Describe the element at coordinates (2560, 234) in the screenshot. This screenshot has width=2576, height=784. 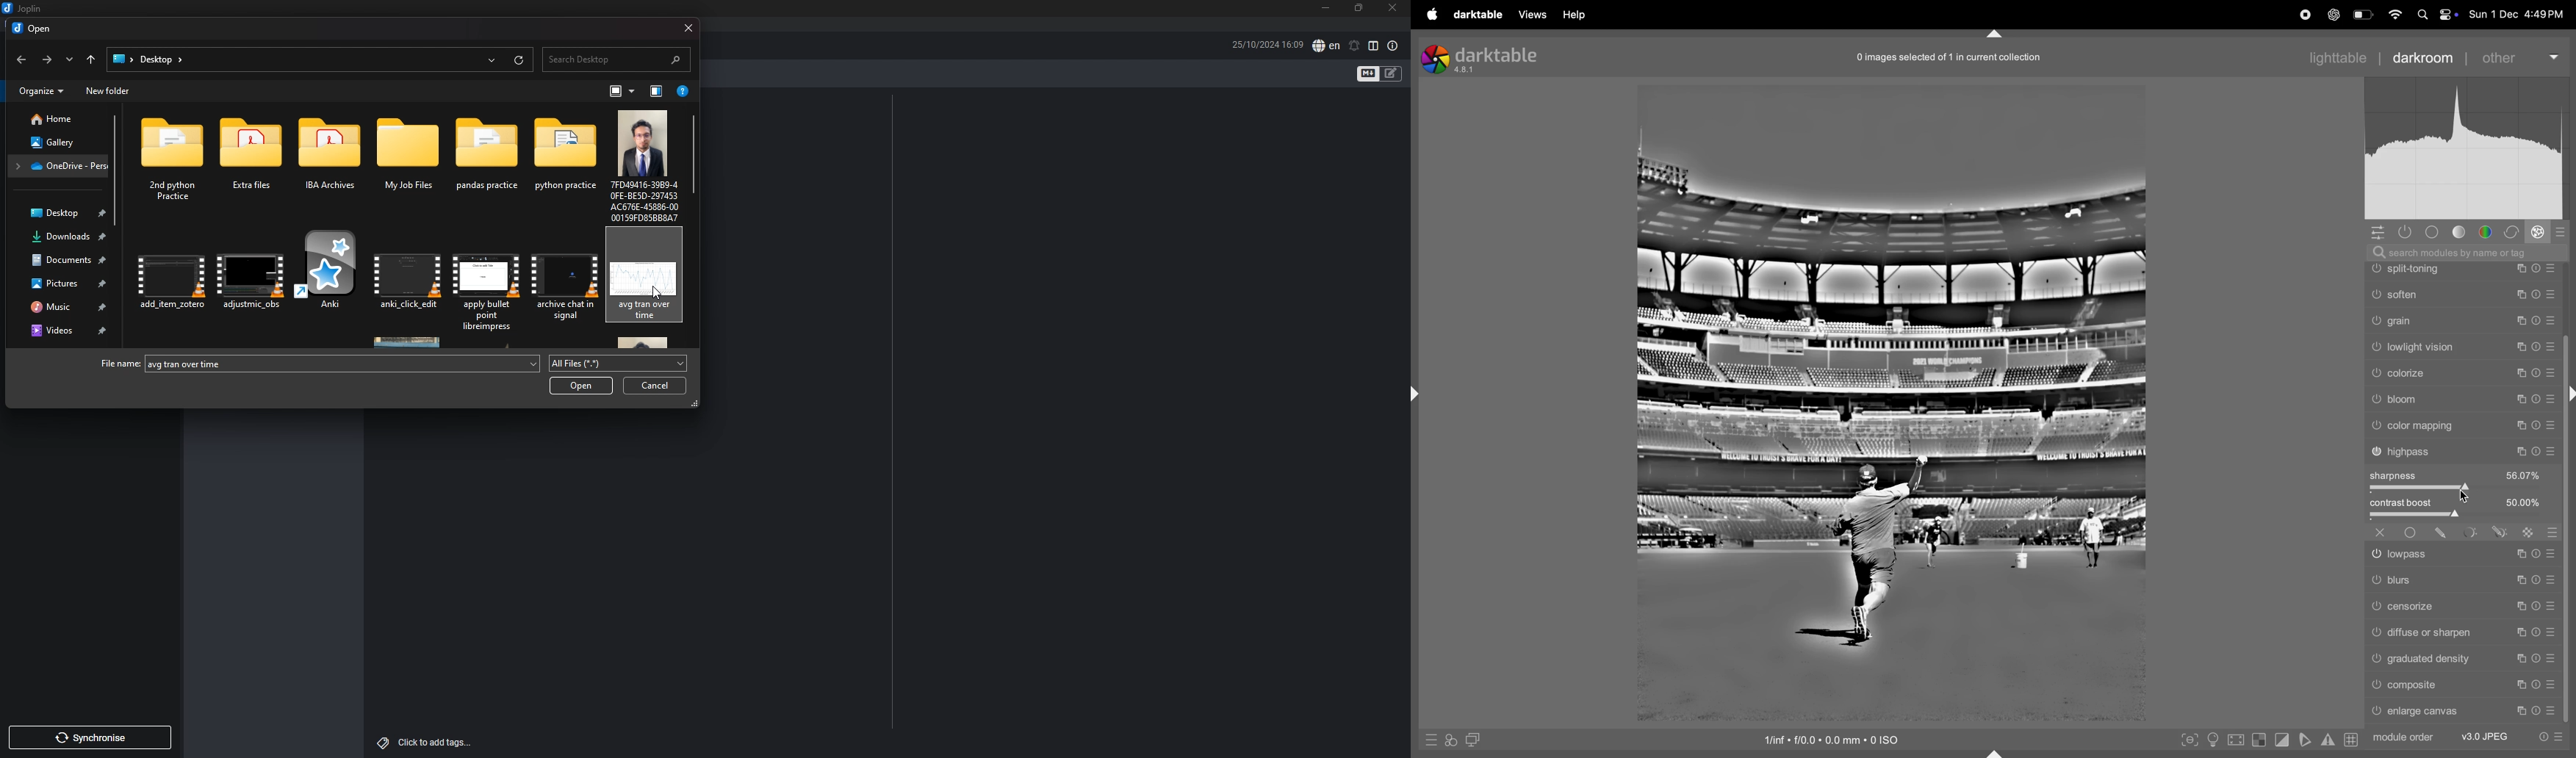
I see `presets` at that location.